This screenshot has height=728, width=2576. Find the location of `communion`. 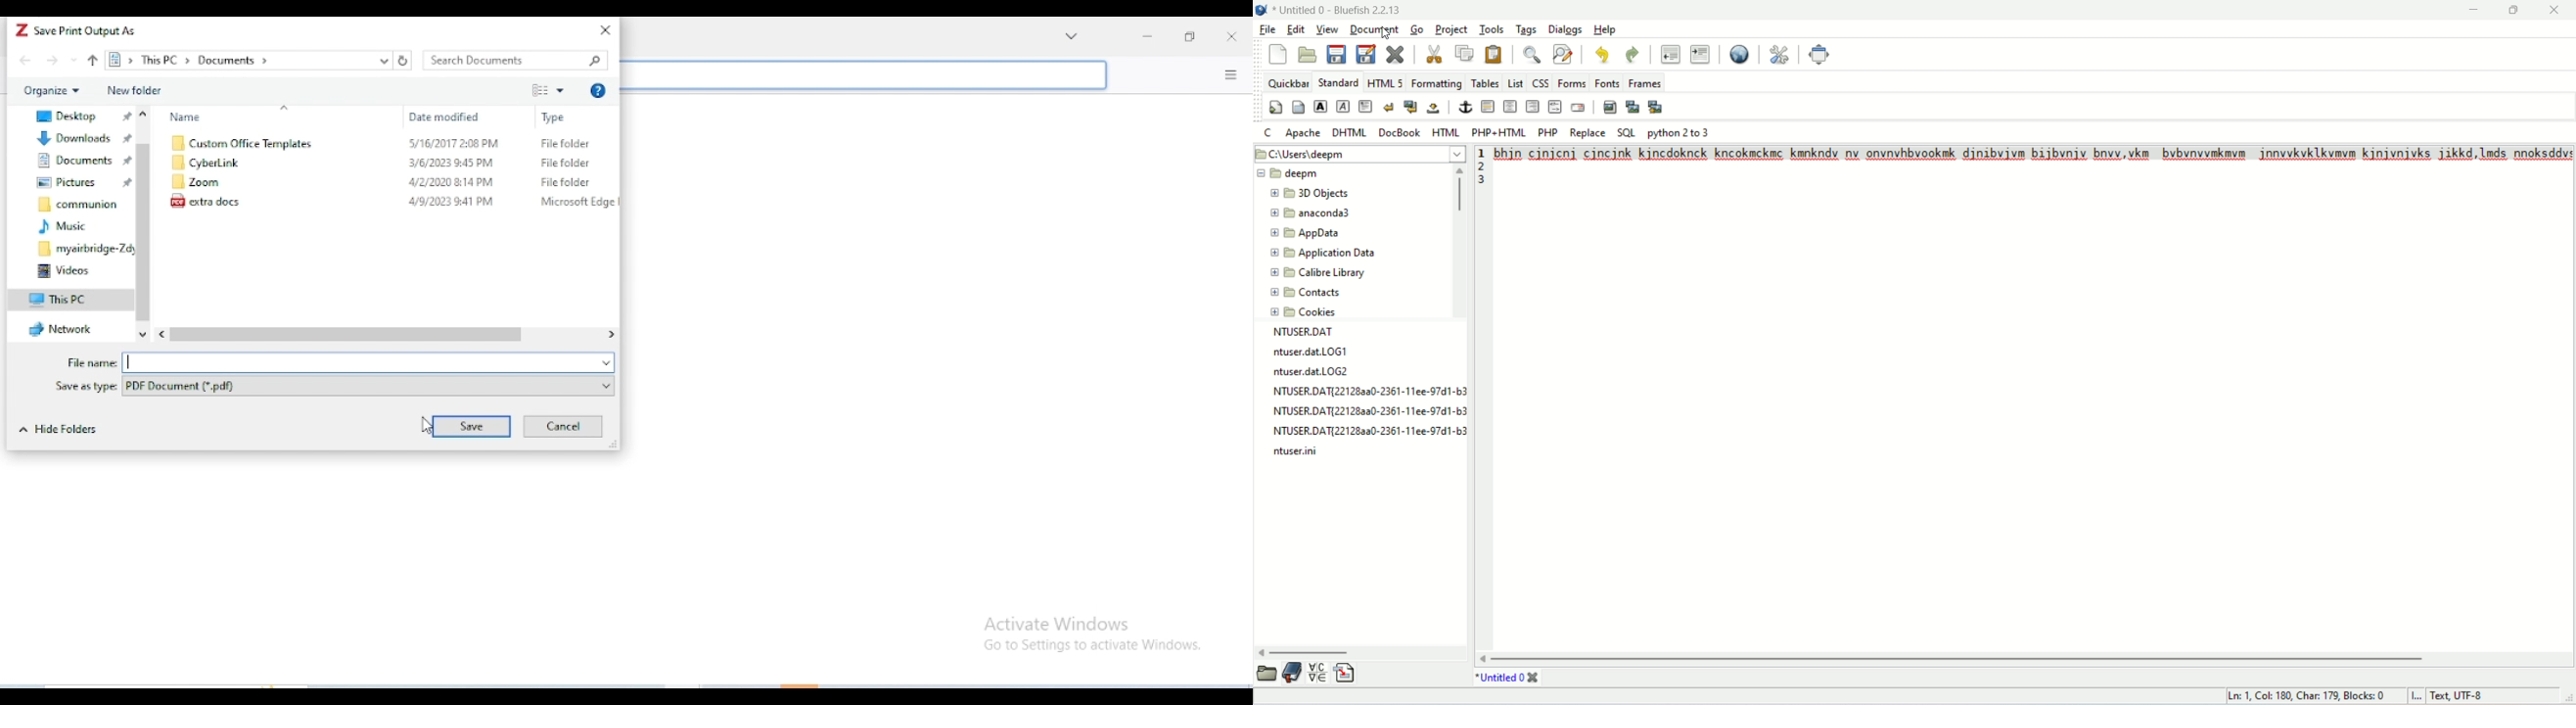

communion is located at coordinates (78, 203).